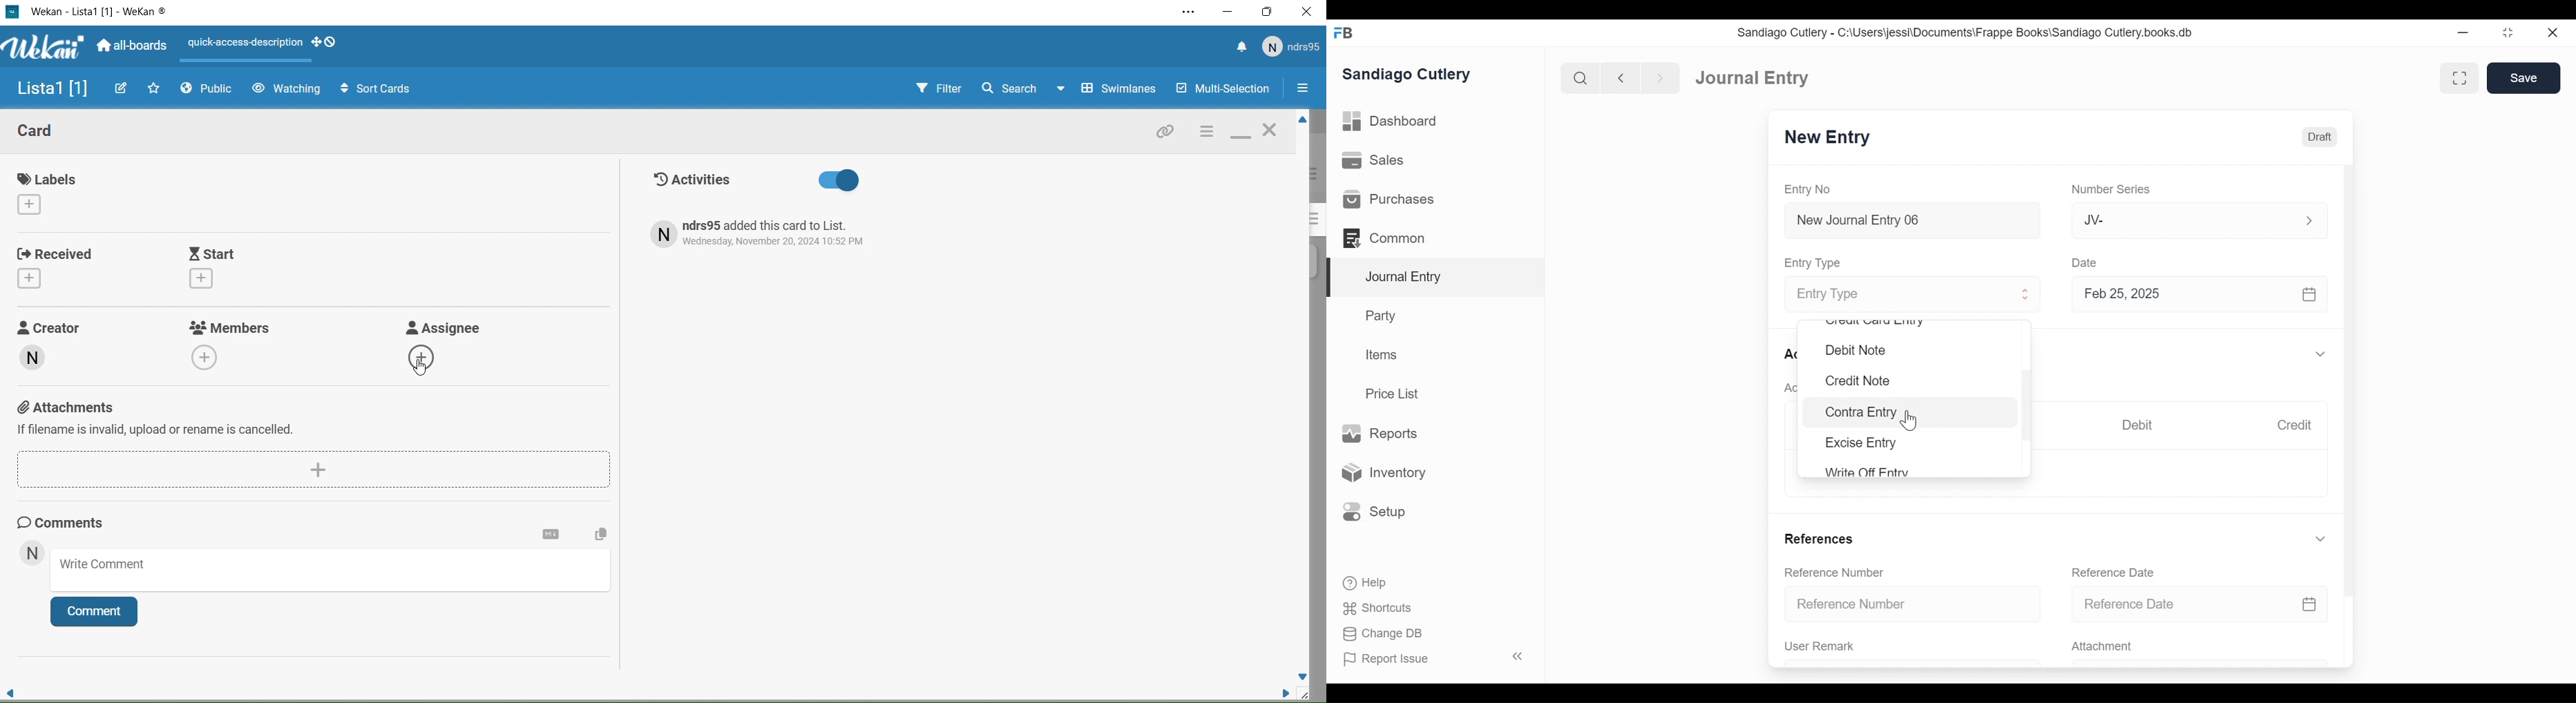 The width and height of the screenshot is (2576, 728). Describe the element at coordinates (99, 12) in the screenshot. I see `Wekan` at that location.